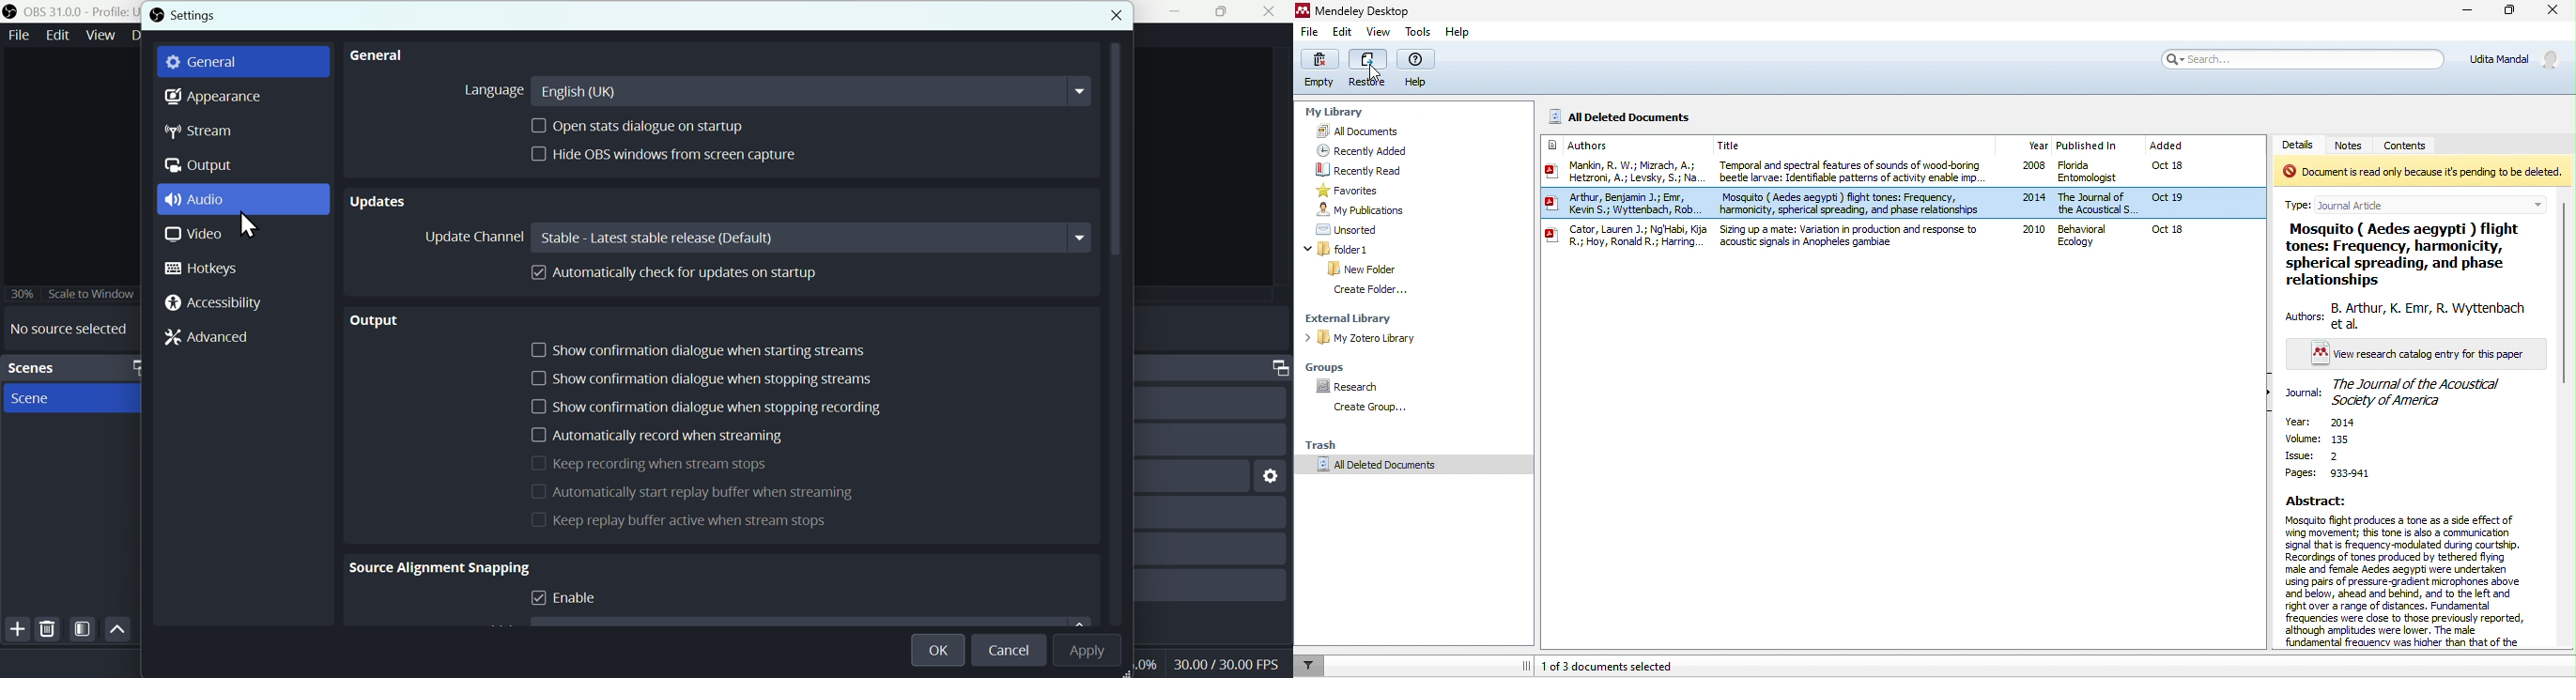 Image resolution: width=2576 pixels, height=700 pixels. I want to click on journal name, so click(2399, 393).